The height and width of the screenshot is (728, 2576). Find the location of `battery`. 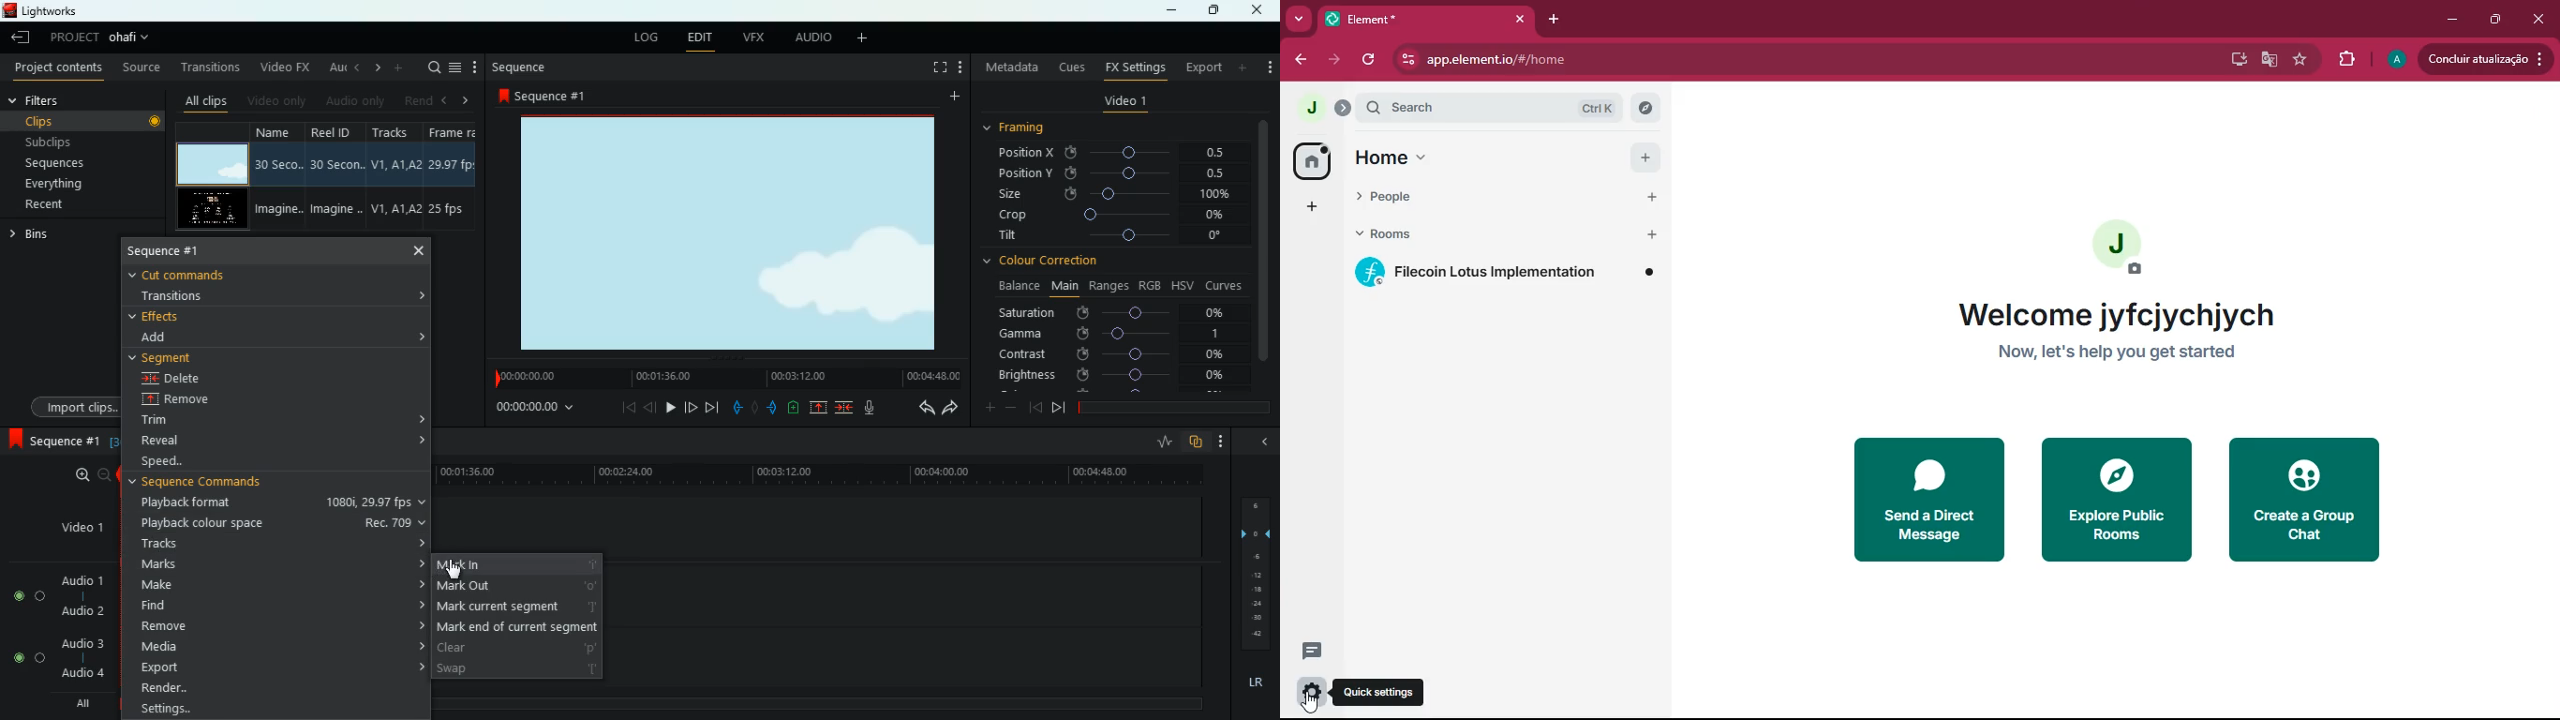

battery is located at coordinates (793, 409).